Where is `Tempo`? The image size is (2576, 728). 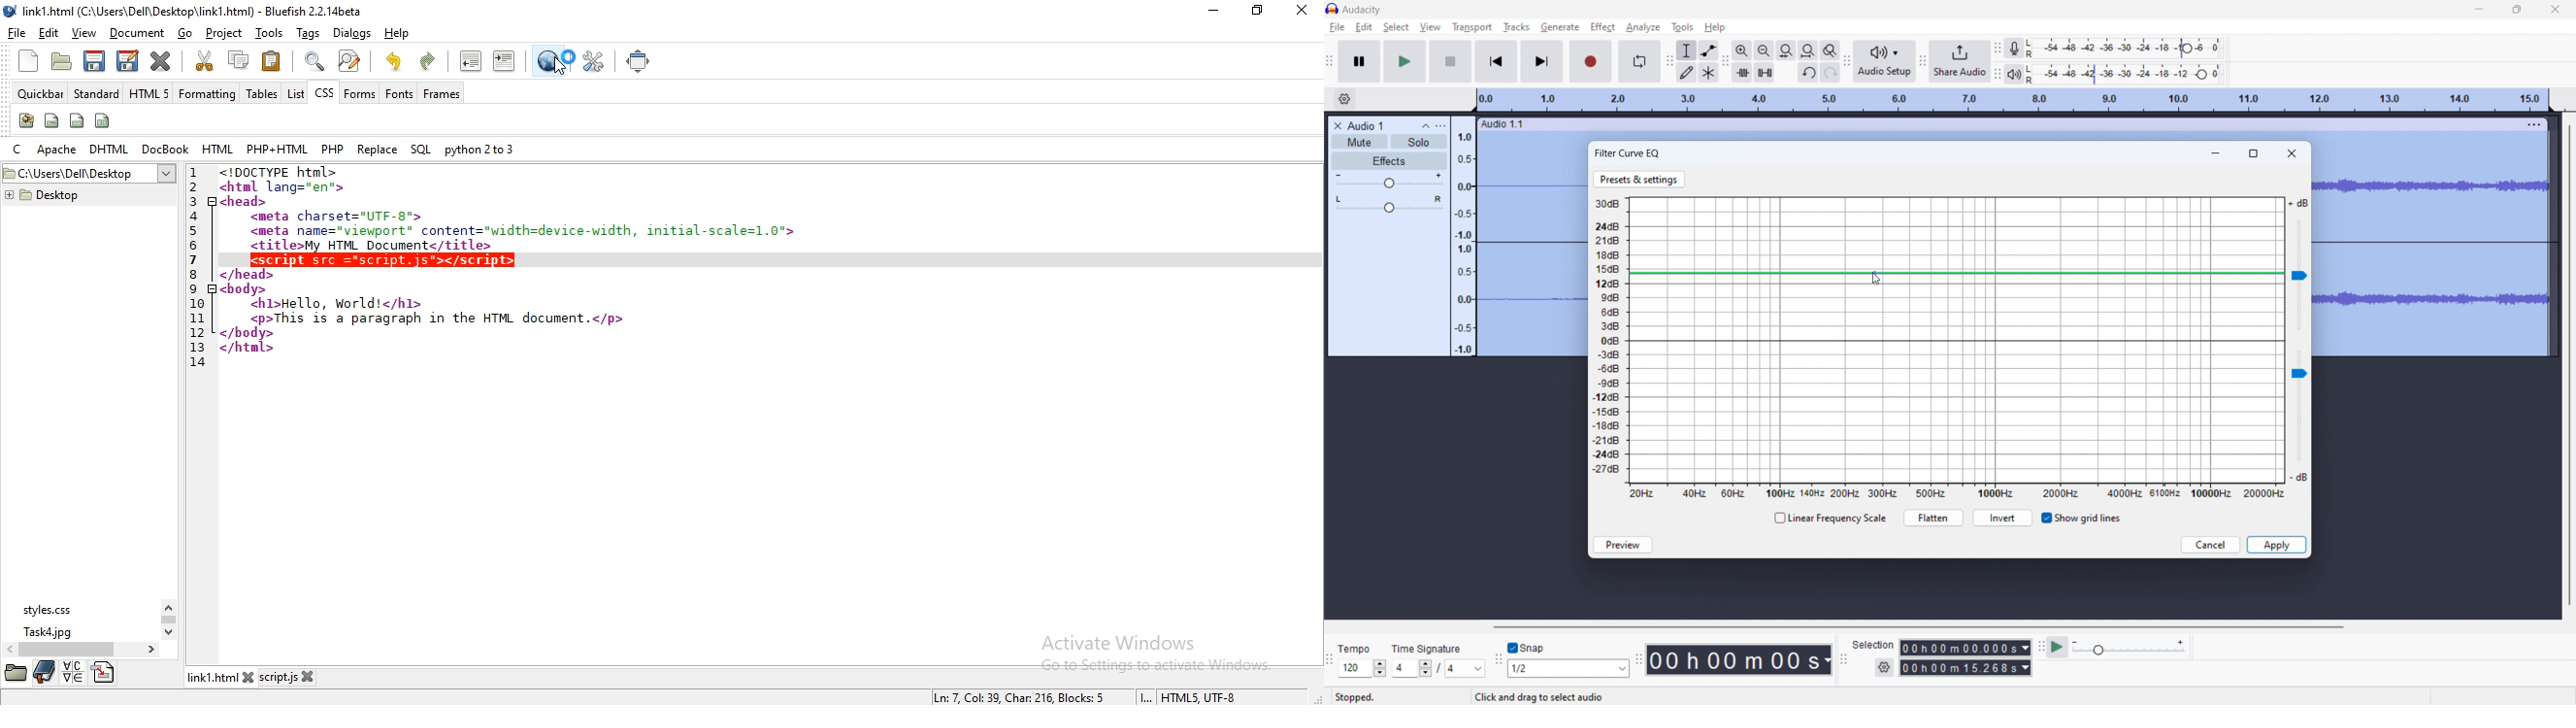
Tempo is located at coordinates (1362, 649).